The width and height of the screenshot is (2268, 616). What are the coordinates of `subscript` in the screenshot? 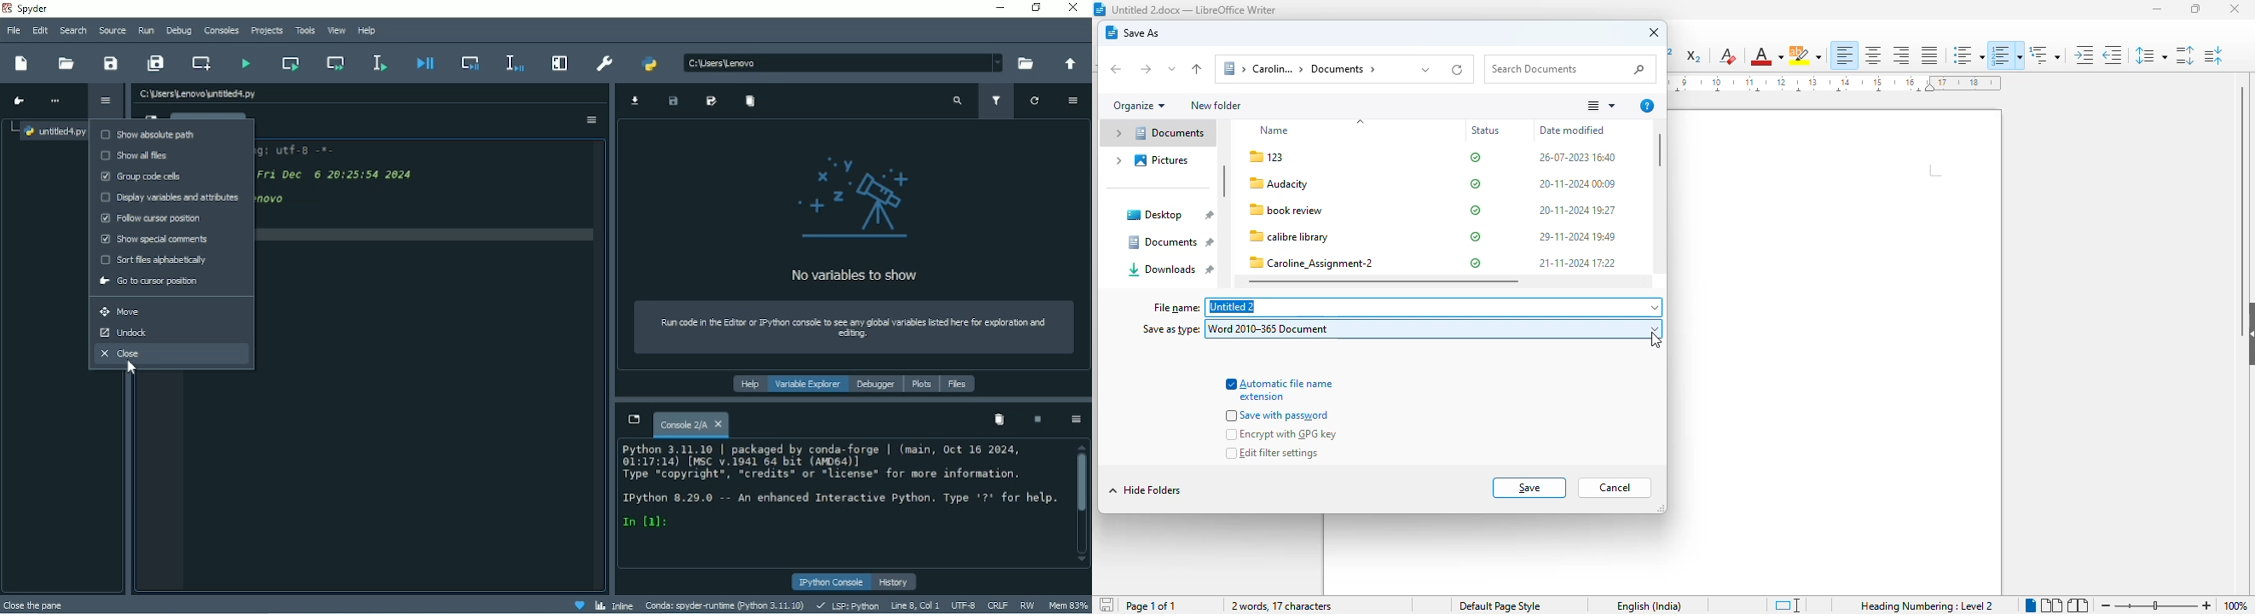 It's located at (1695, 57).